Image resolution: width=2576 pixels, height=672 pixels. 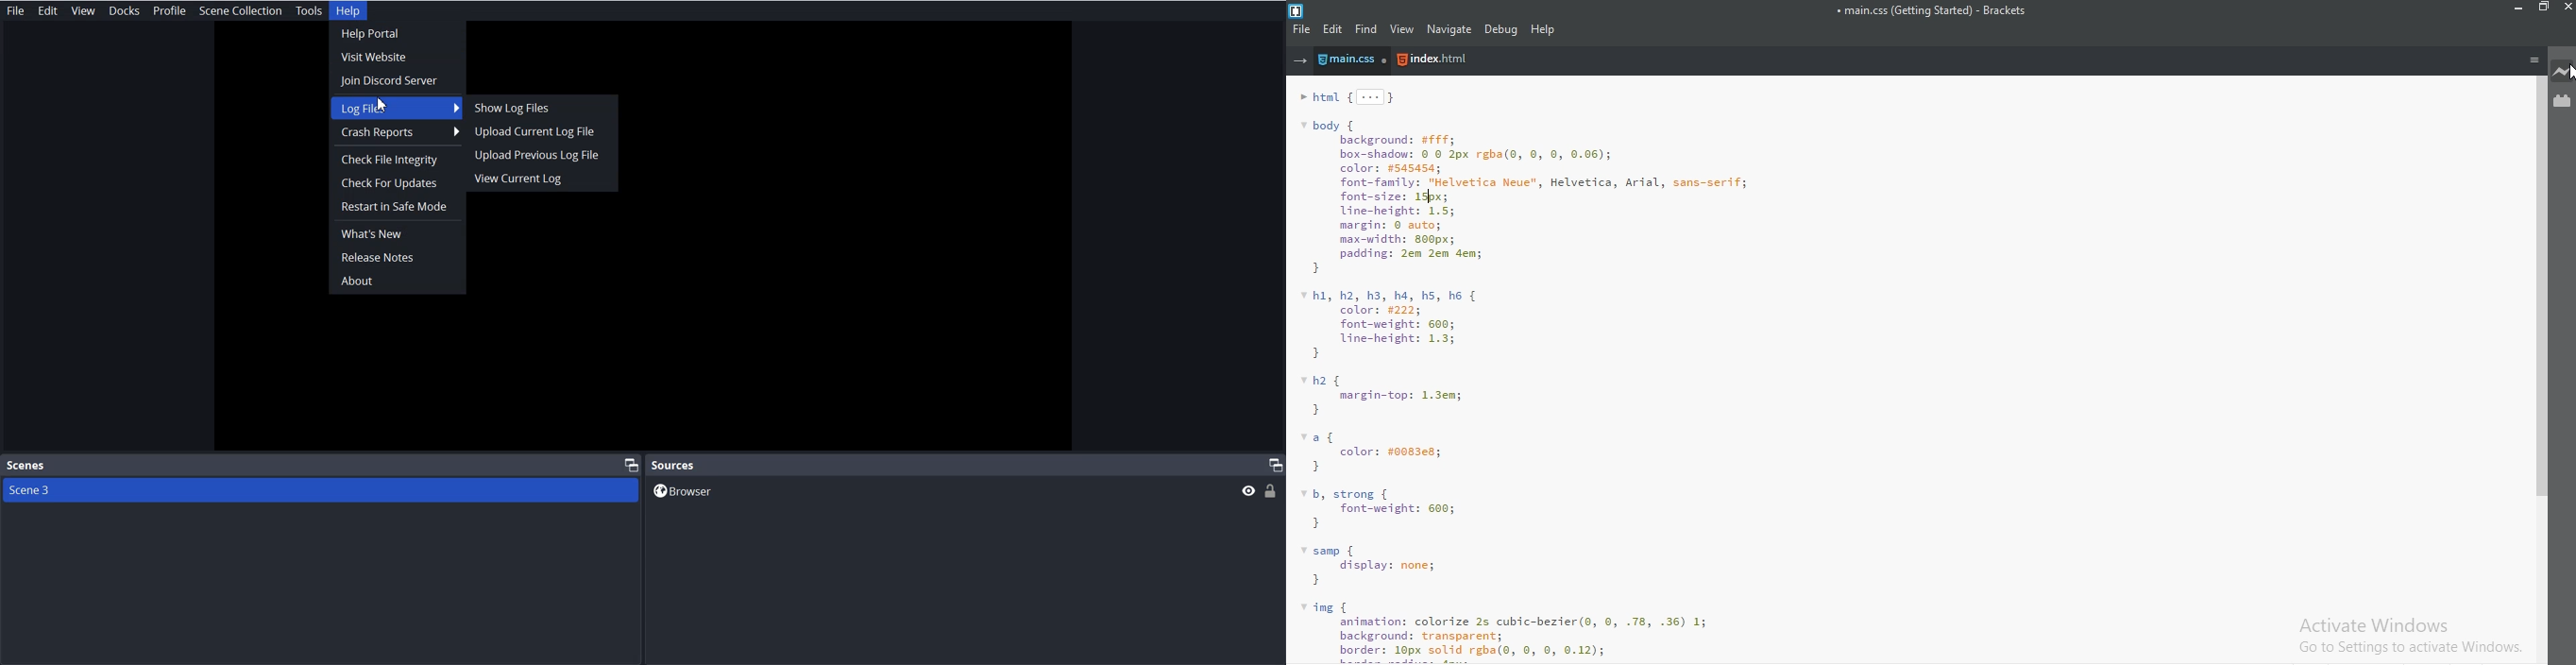 What do you see at coordinates (48, 9) in the screenshot?
I see `Edit` at bounding box center [48, 9].